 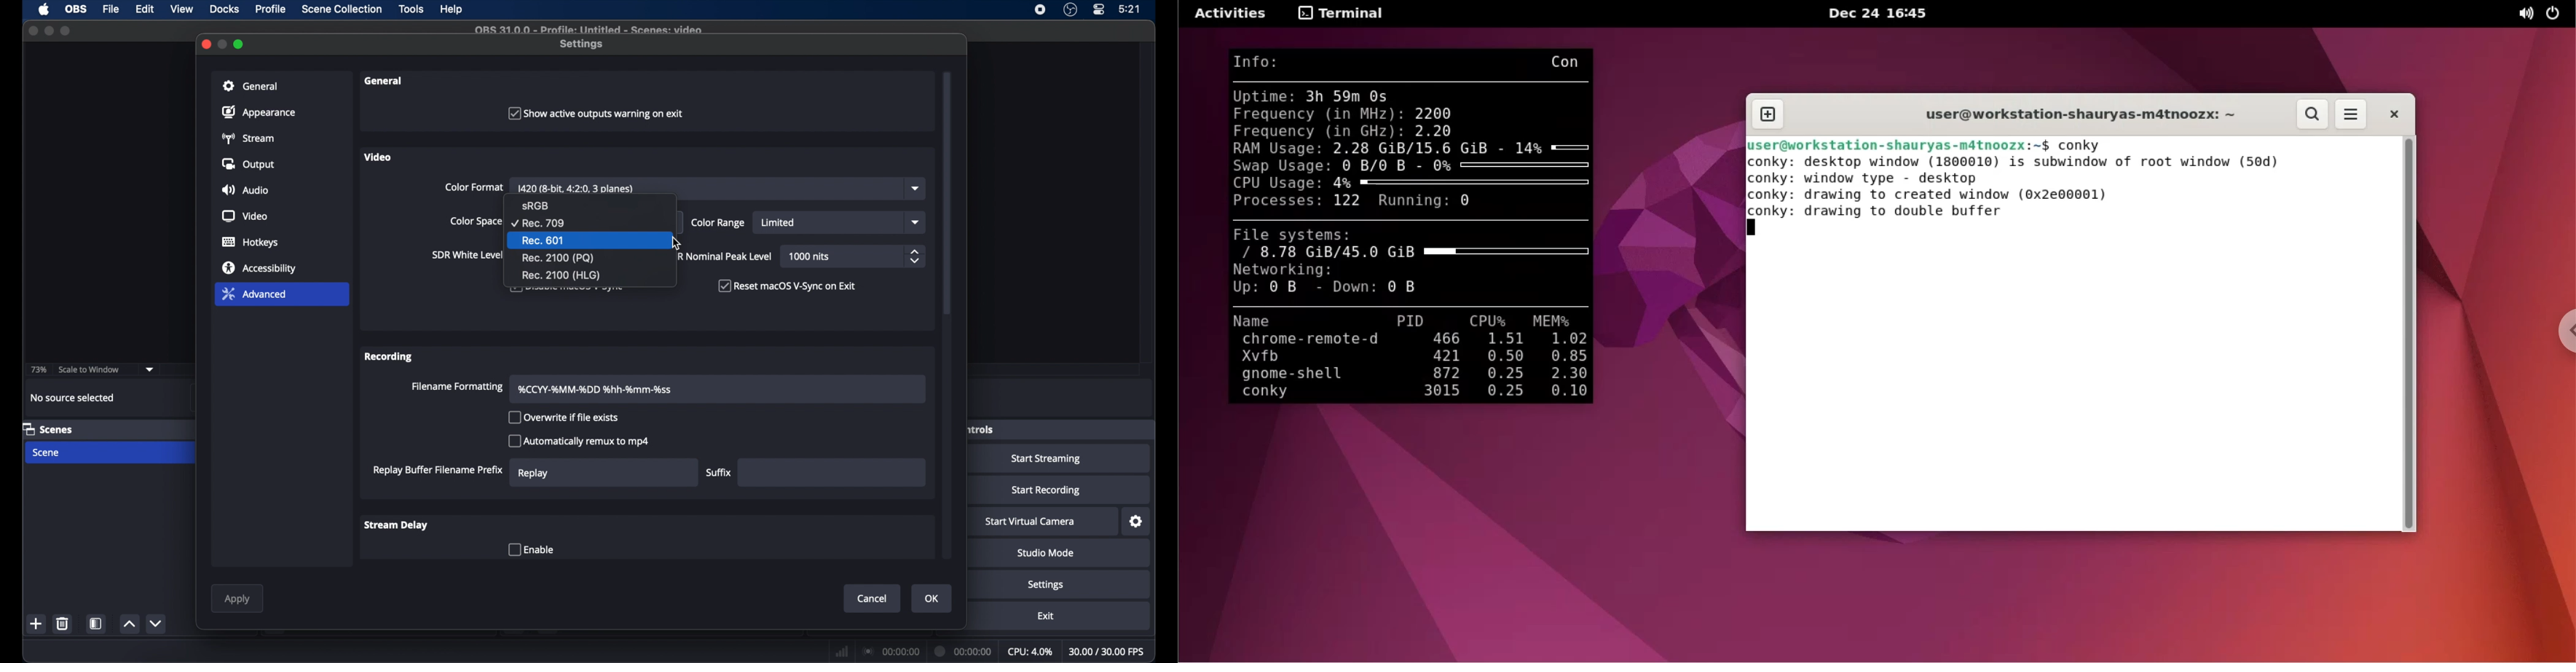 What do you see at coordinates (244, 216) in the screenshot?
I see `video` at bounding box center [244, 216].